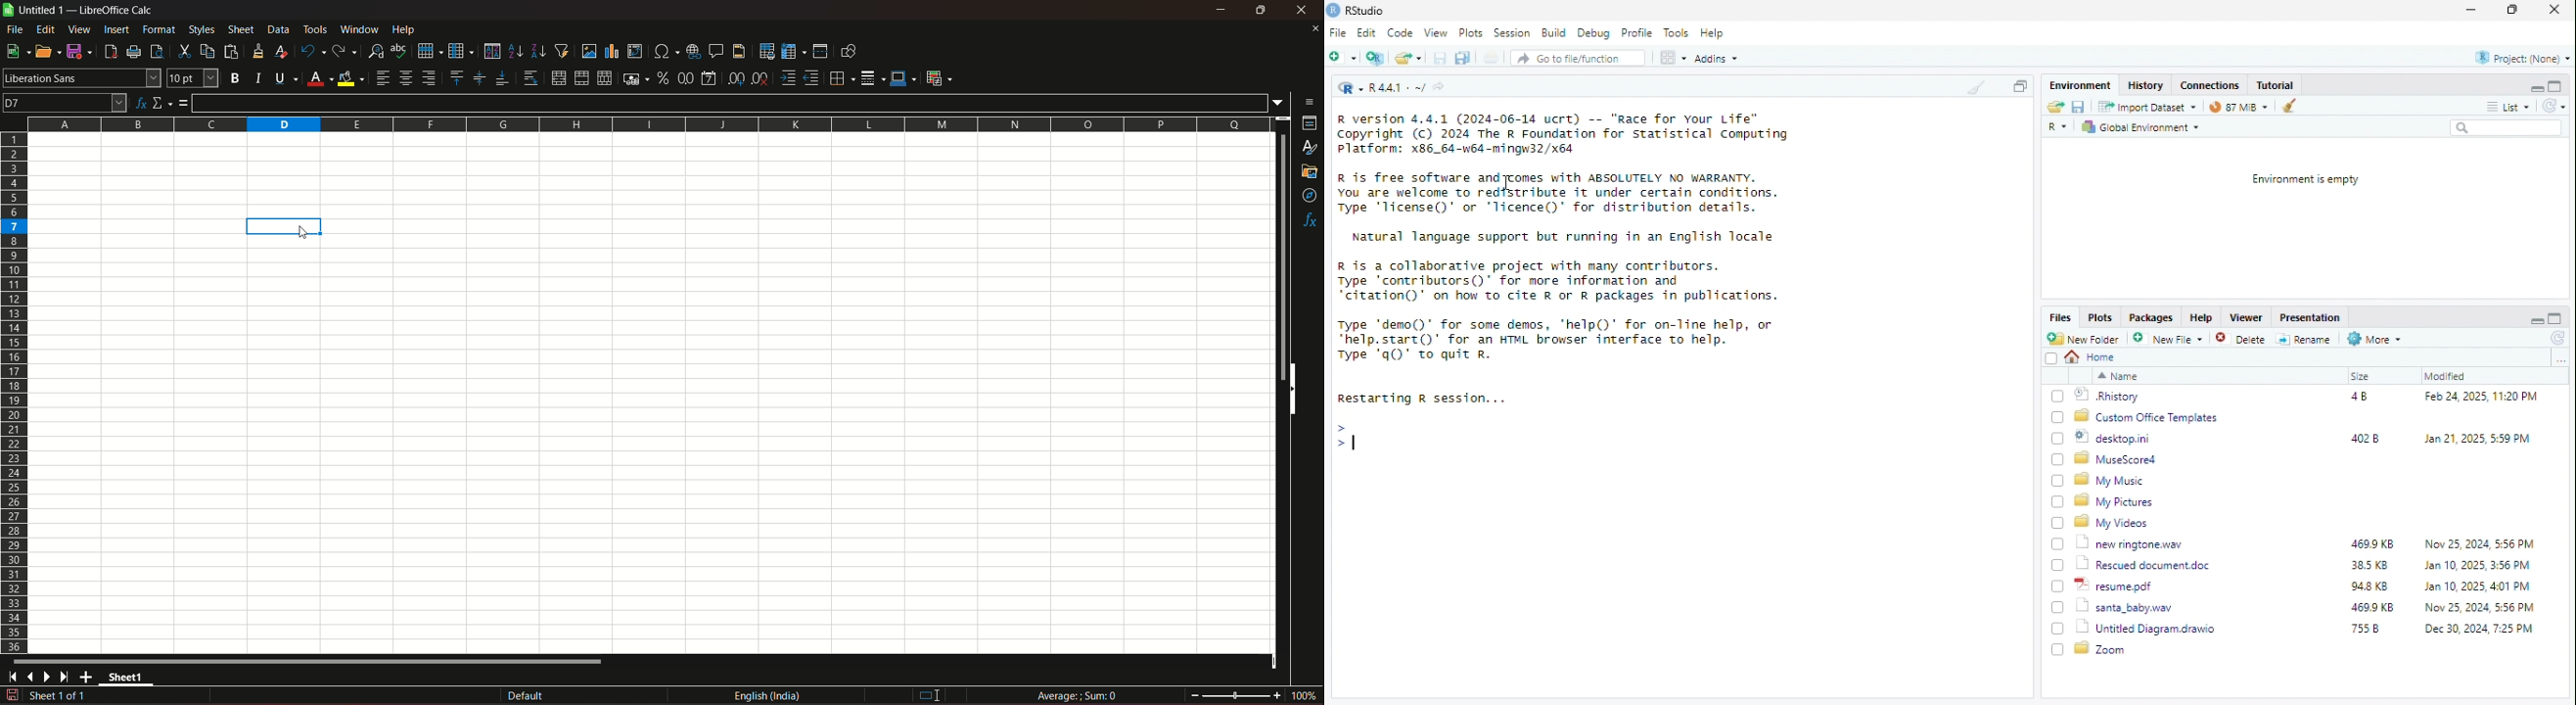  Describe the element at coordinates (320, 79) in the screenshot. I see `font color` at that location.